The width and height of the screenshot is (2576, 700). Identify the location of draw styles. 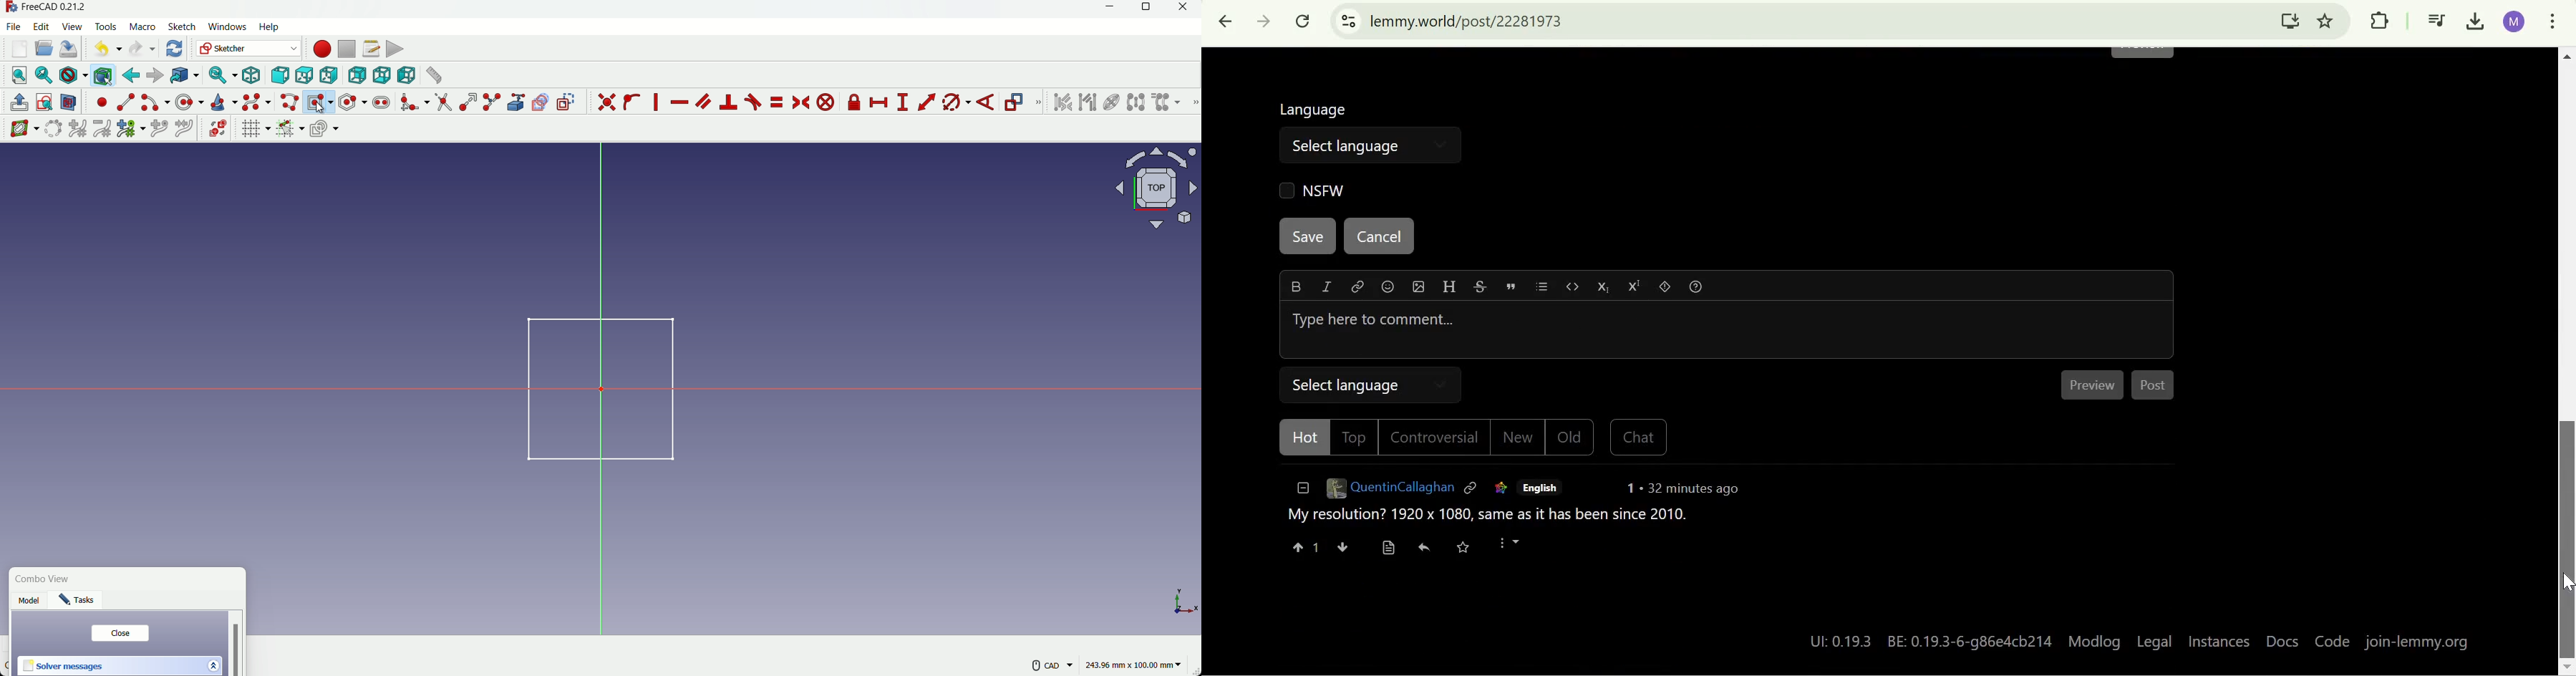
(73, 75).